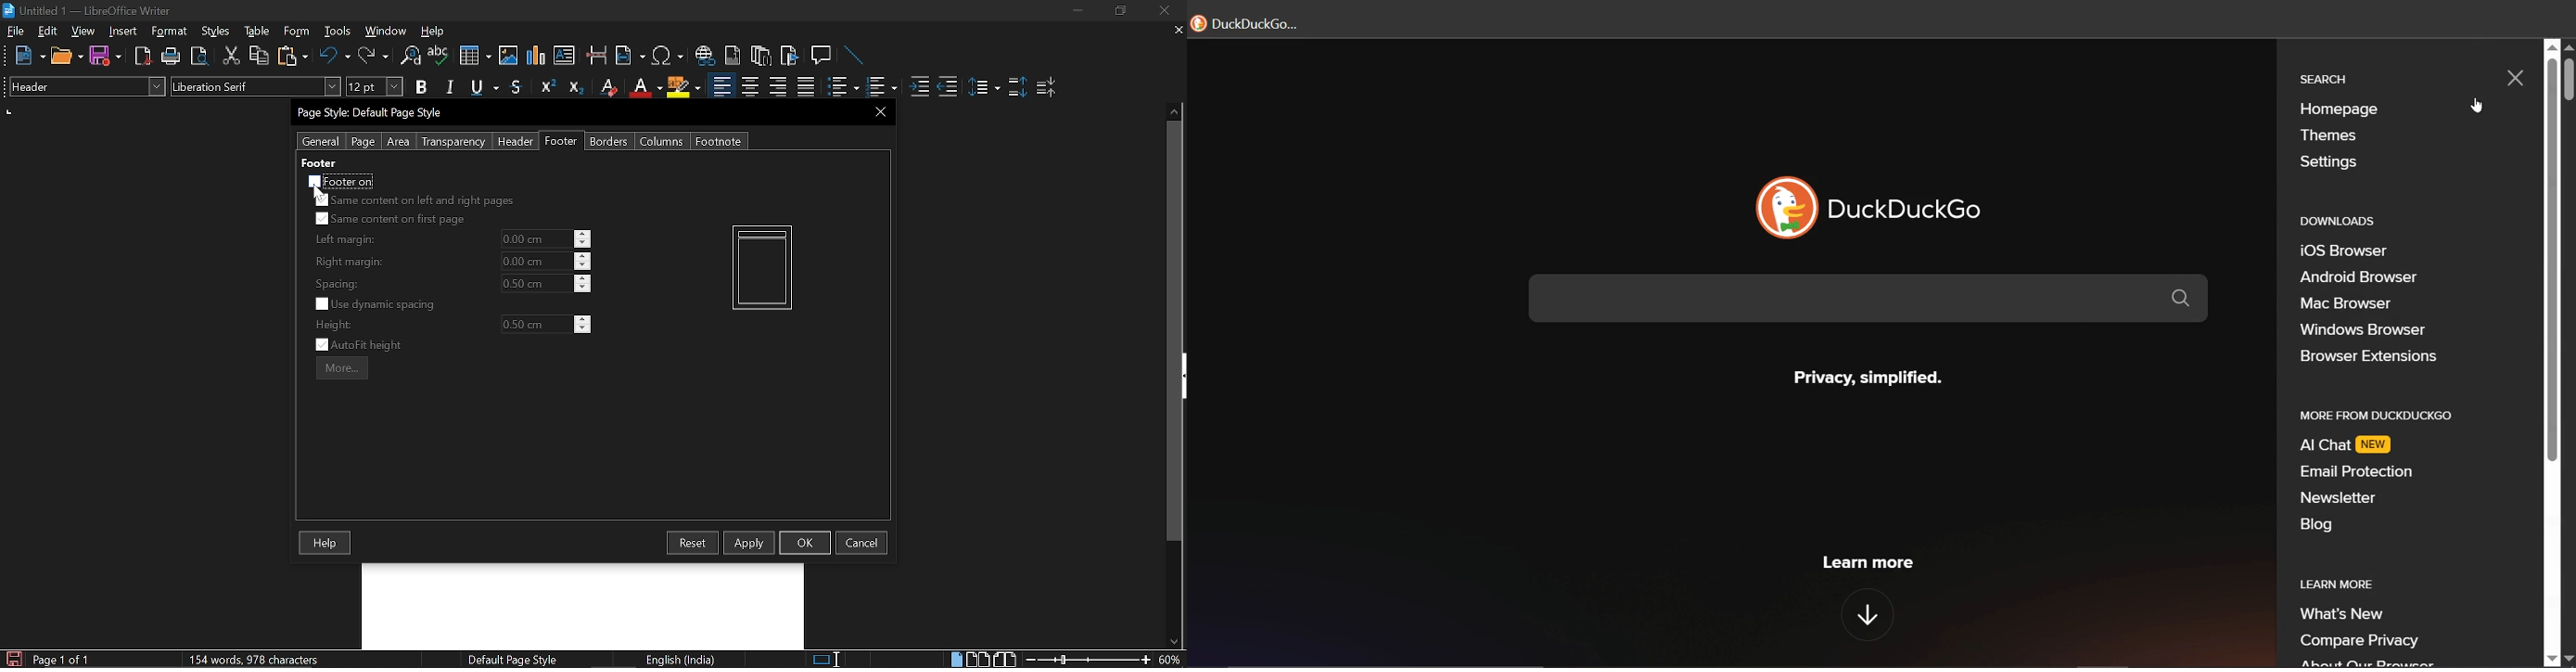  Describe the element at coordinates (535, 261) in the screenshot. I see `current right margin` at that location.